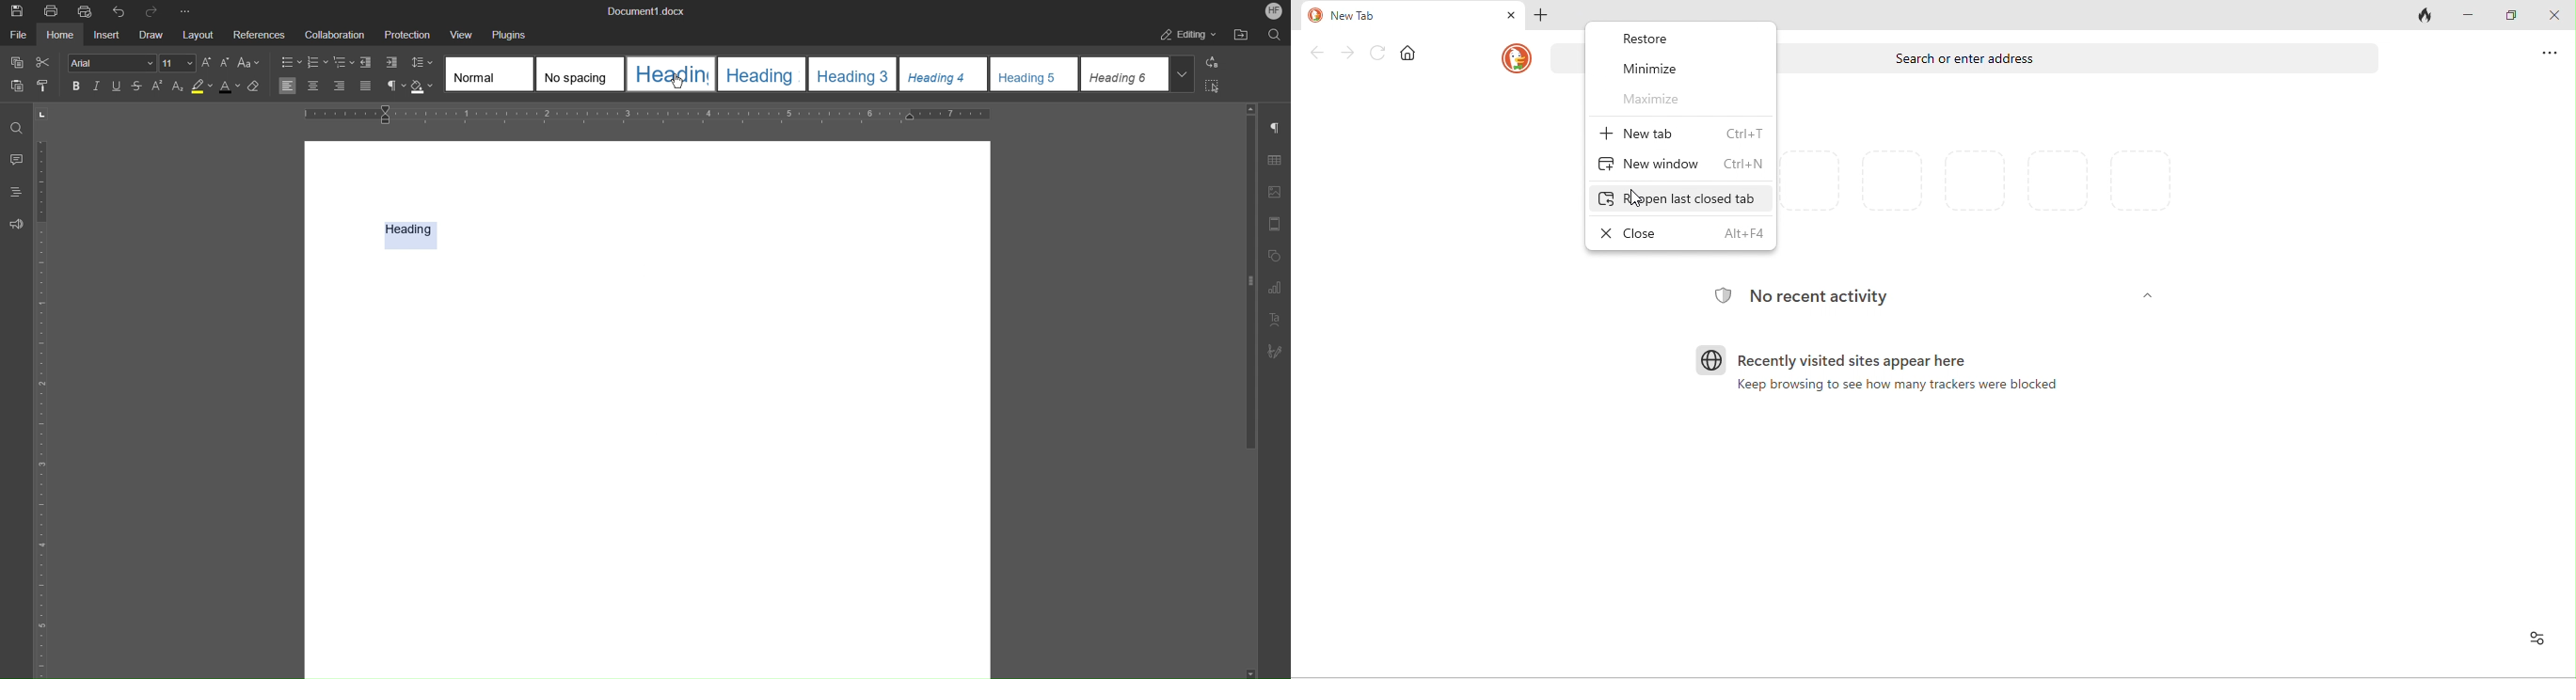 The height and width of the screenshot is (700, 2576). What do you see at coordinates (180, 88) in the screenshot?
I see `Subscript` at bounding box center [180, 88].